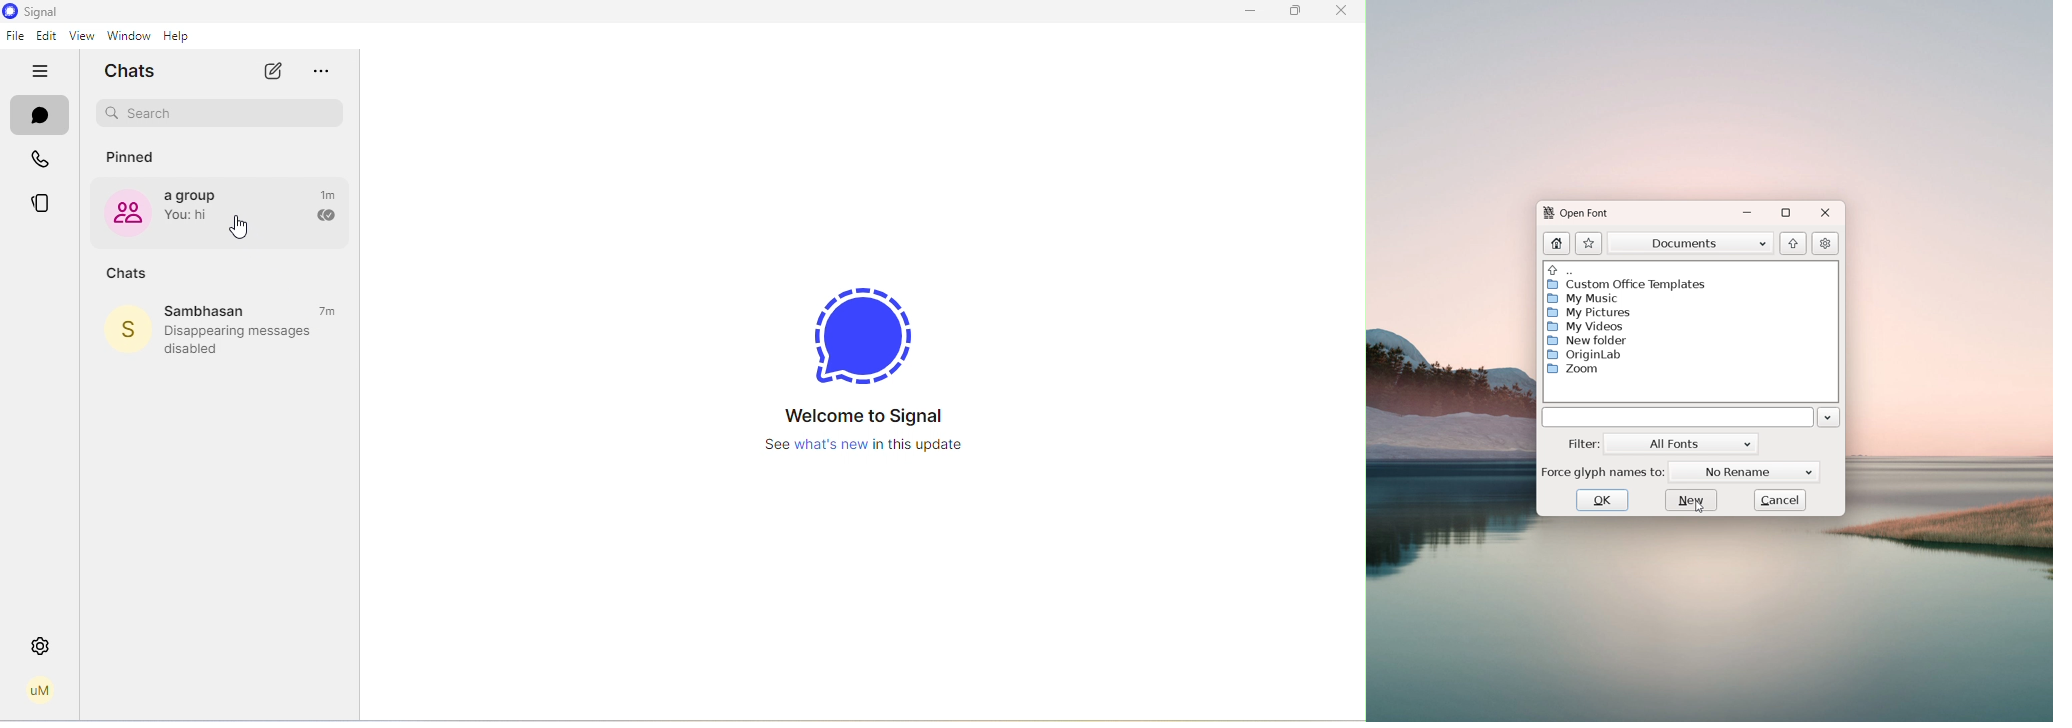  What do you see at coordinates (872, 445) in the screenshot?
I see `see what's new in this update` at bounding box center [872, 445].